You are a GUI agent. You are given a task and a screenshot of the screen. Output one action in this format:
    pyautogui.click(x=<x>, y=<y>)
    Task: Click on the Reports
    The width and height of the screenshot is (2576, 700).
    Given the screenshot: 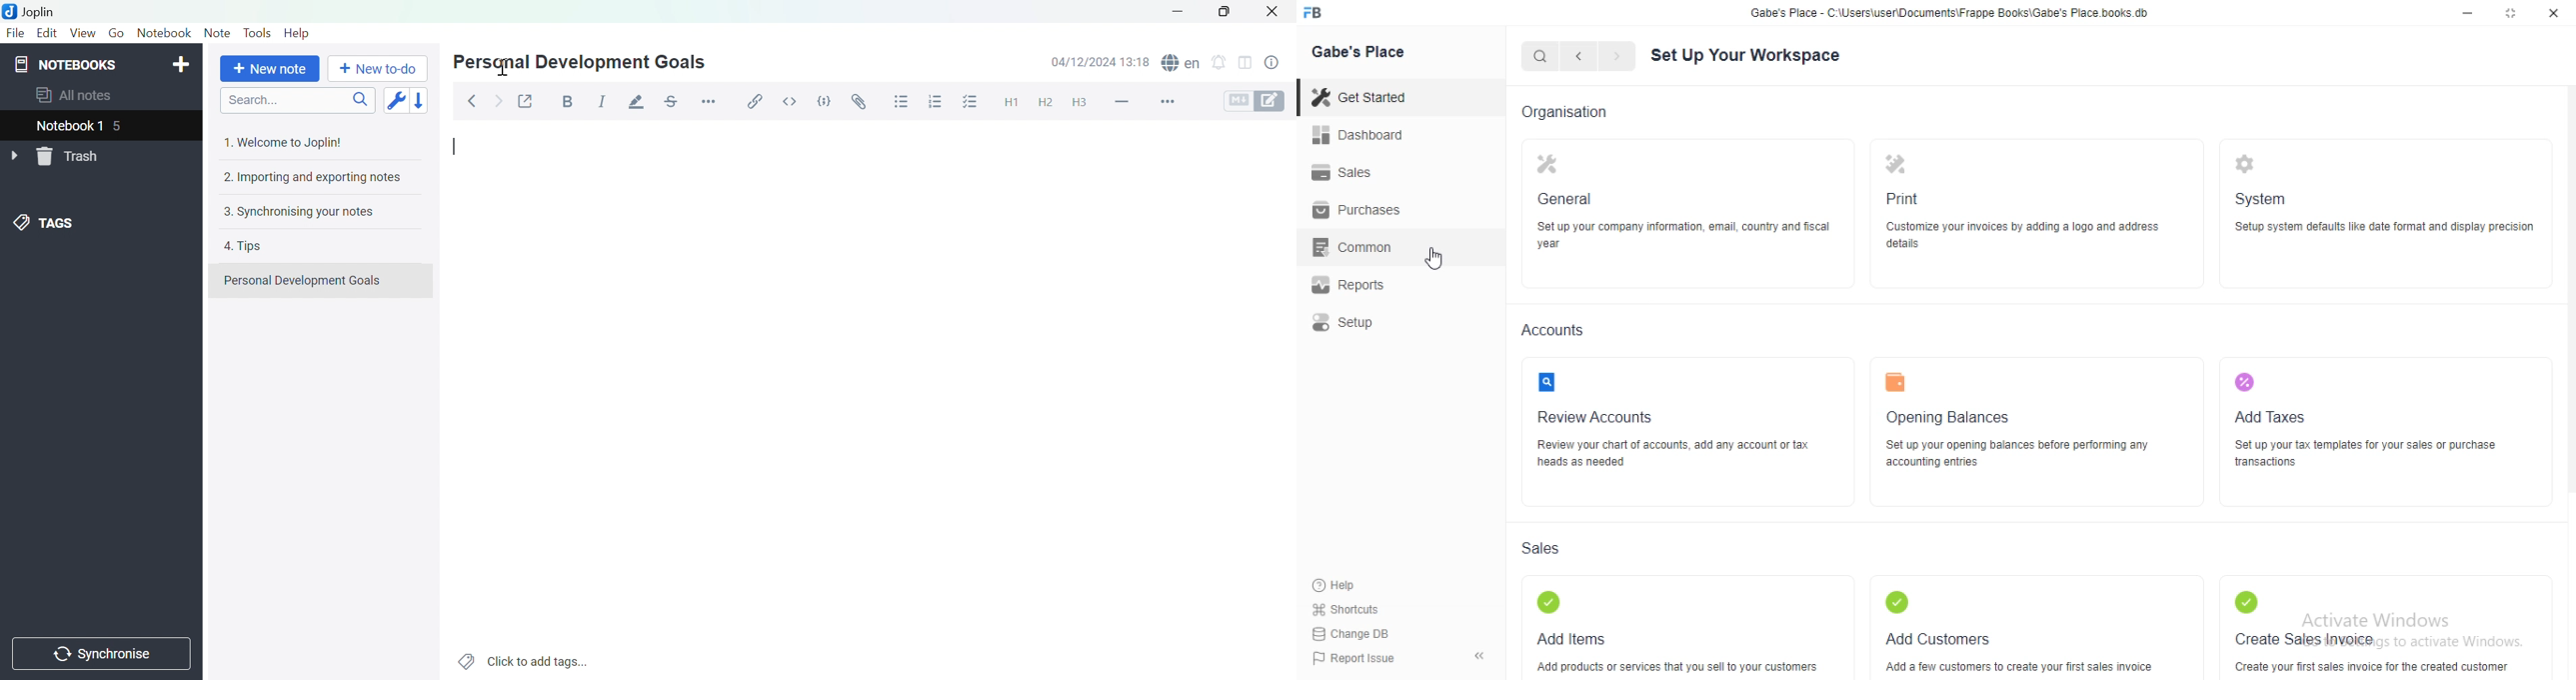 What is the action you would take?
    pyautogui.click(x=1352, y=283)
    